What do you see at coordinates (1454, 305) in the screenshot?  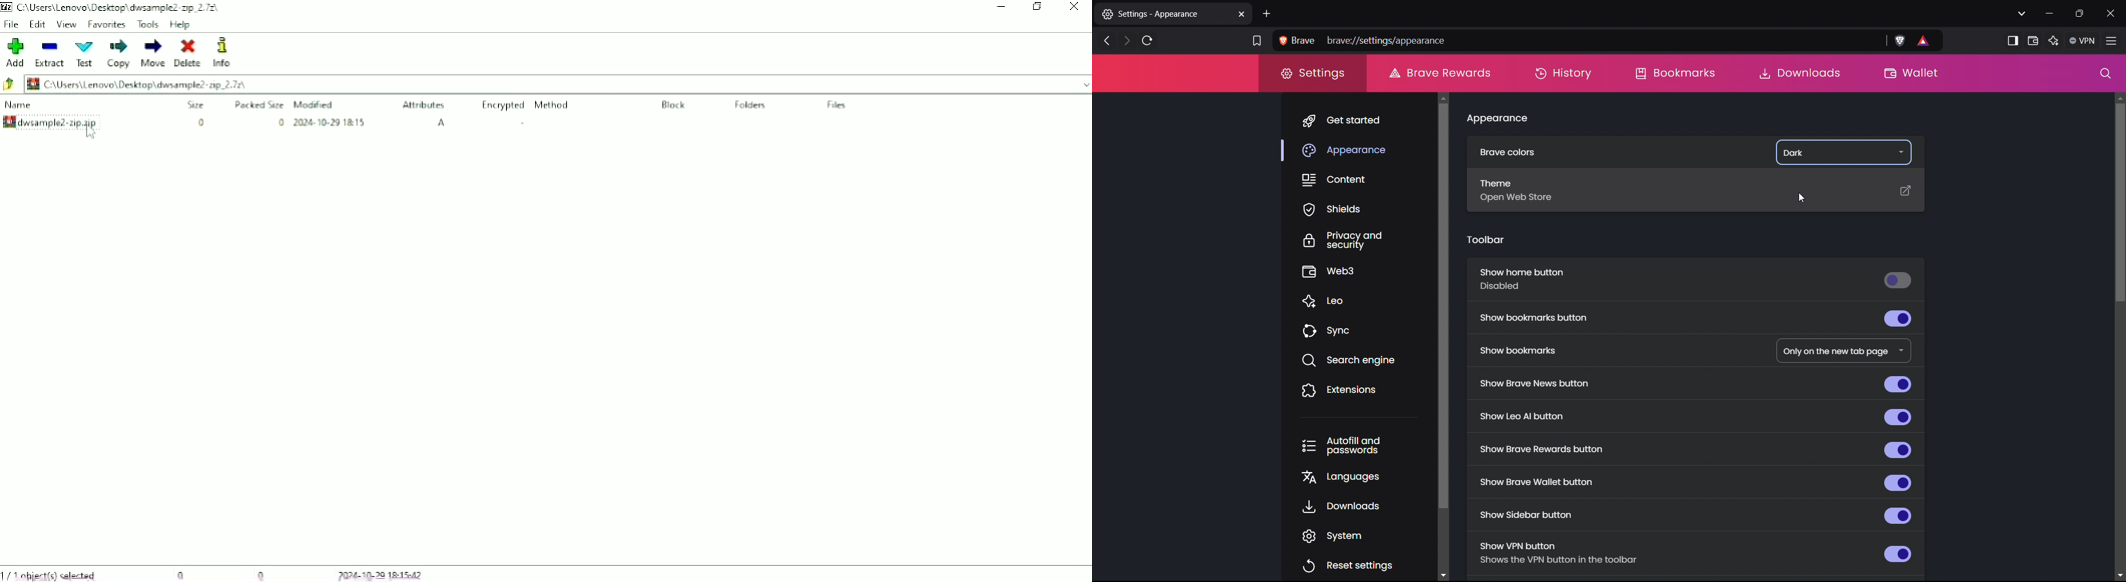 I see `scrollbar` at bounding box center [1454, 305].